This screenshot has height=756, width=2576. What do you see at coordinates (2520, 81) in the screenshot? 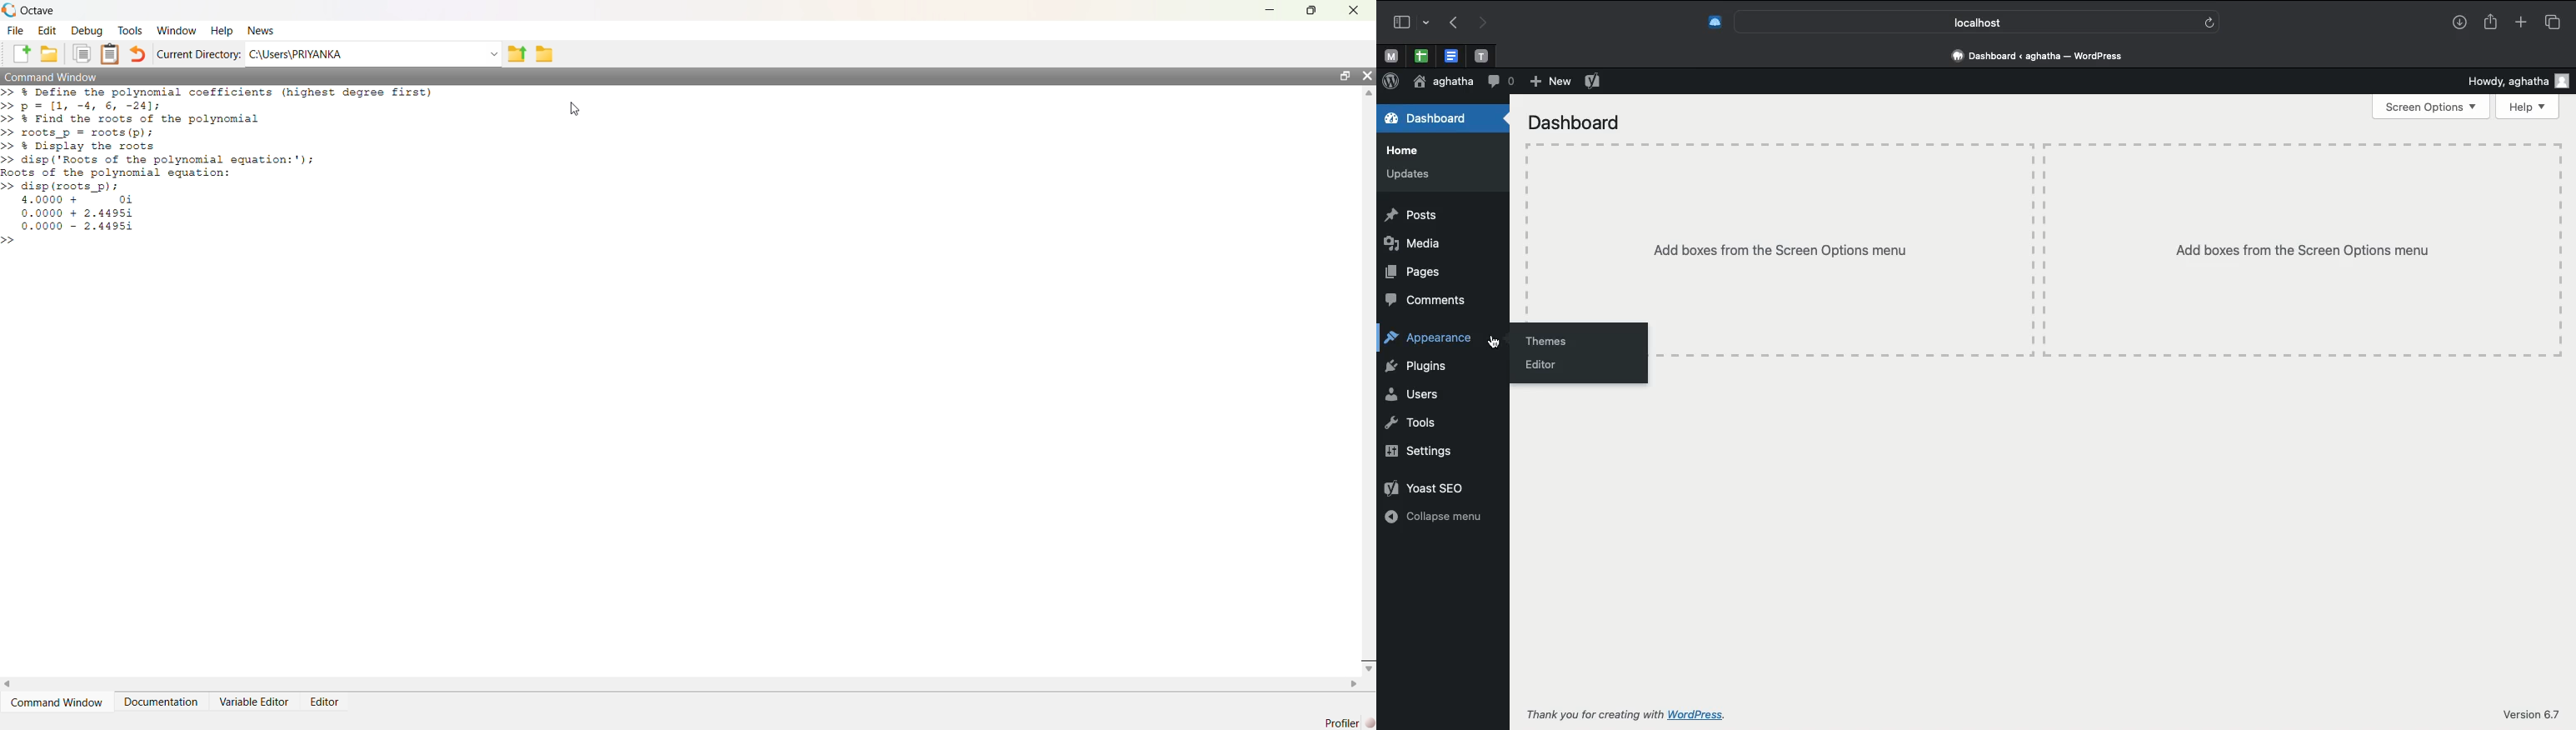
I see `Howdy user` at bounding box center [2520, 81].